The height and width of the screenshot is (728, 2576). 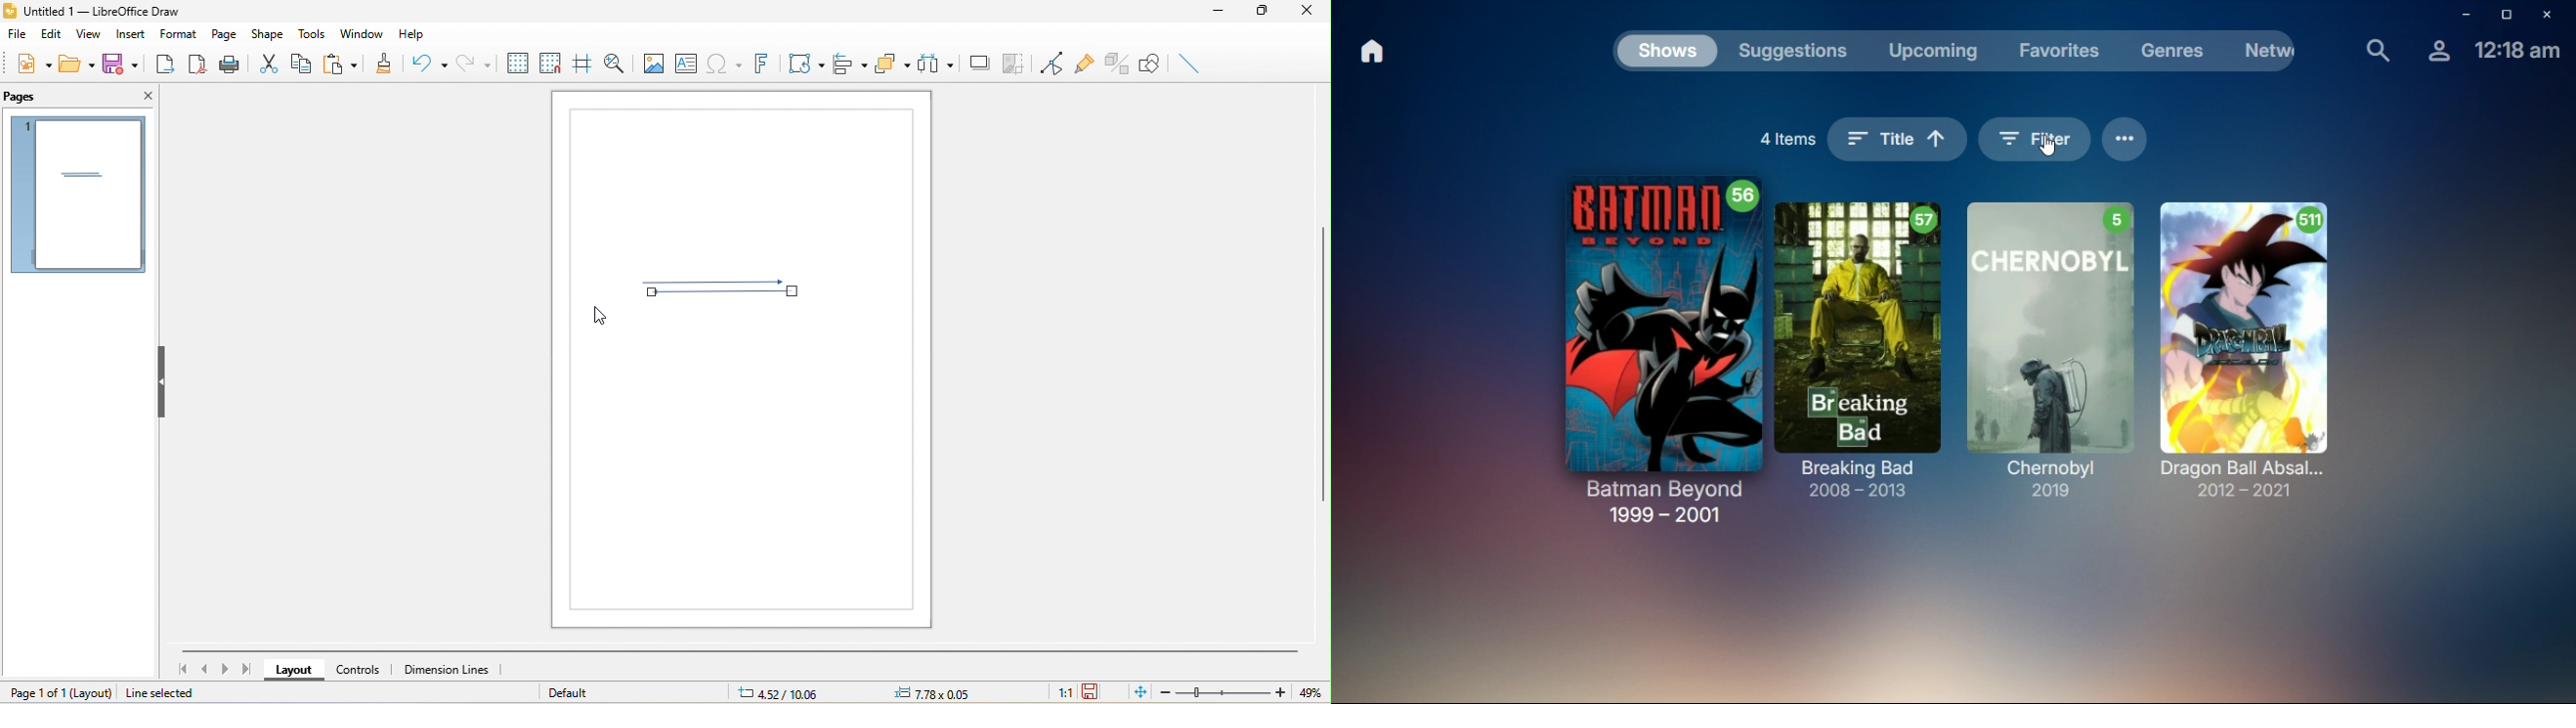 What do you see at coordinates (581, 59) in the screenshot?
I see `helping while moving` at bounding box center [581, 59].